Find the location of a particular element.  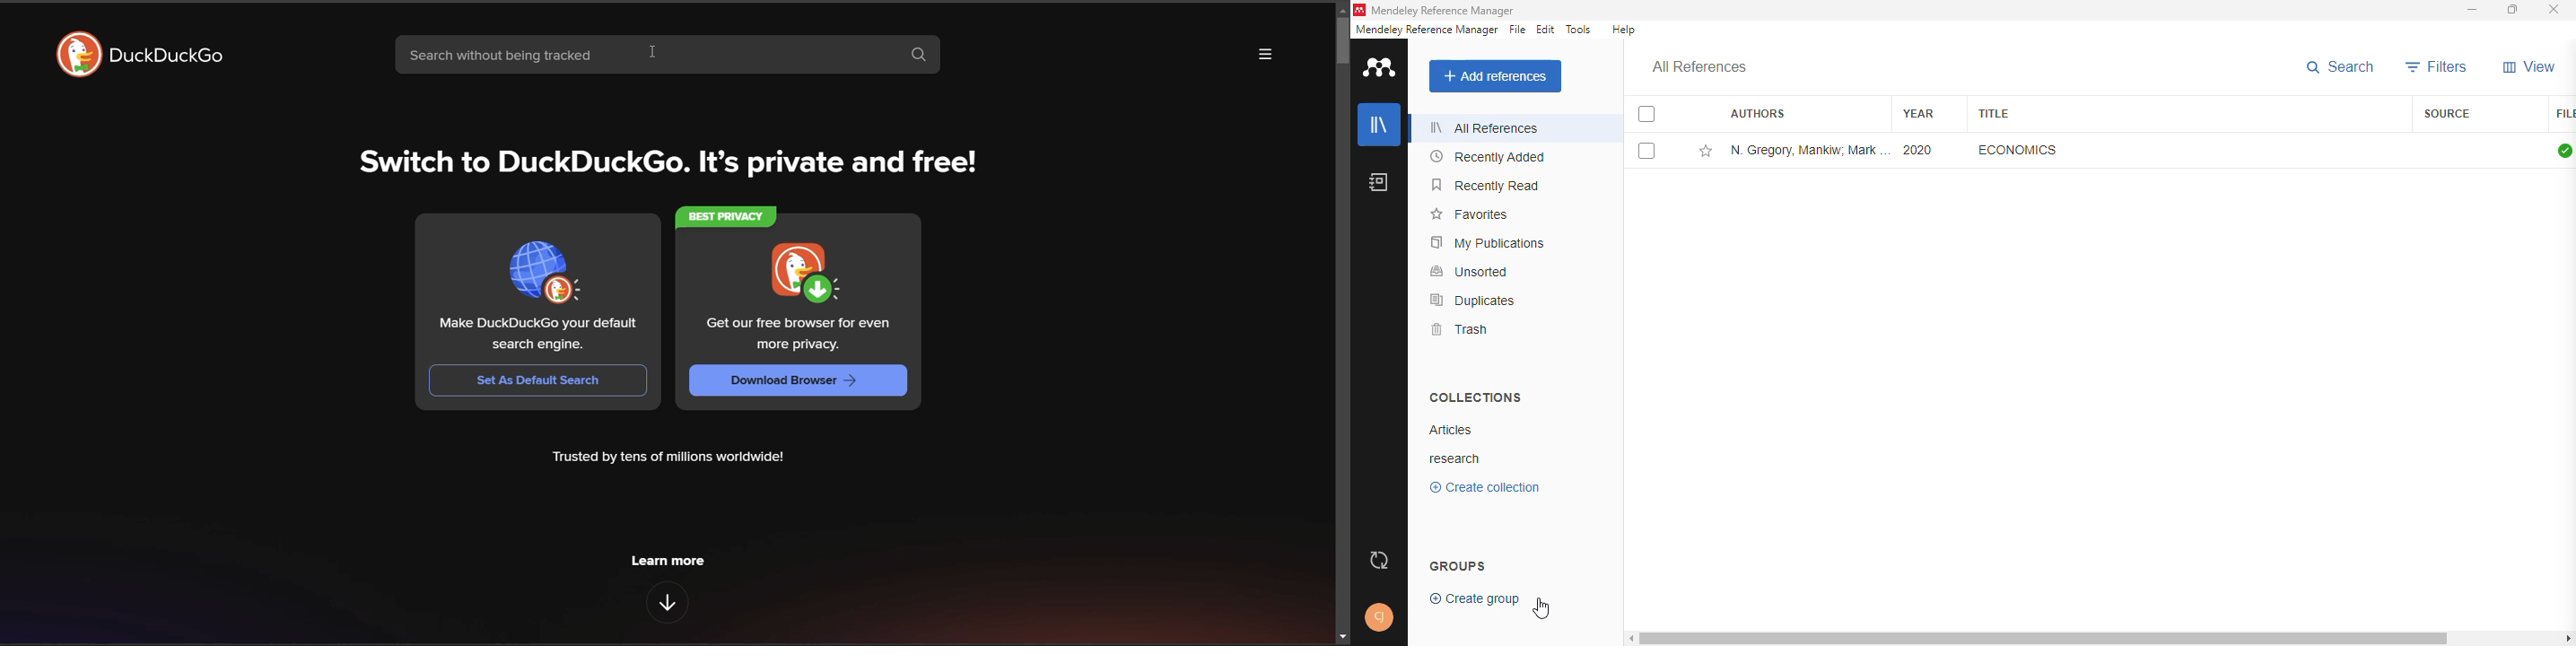

research is located at coordinates (1454, 458).